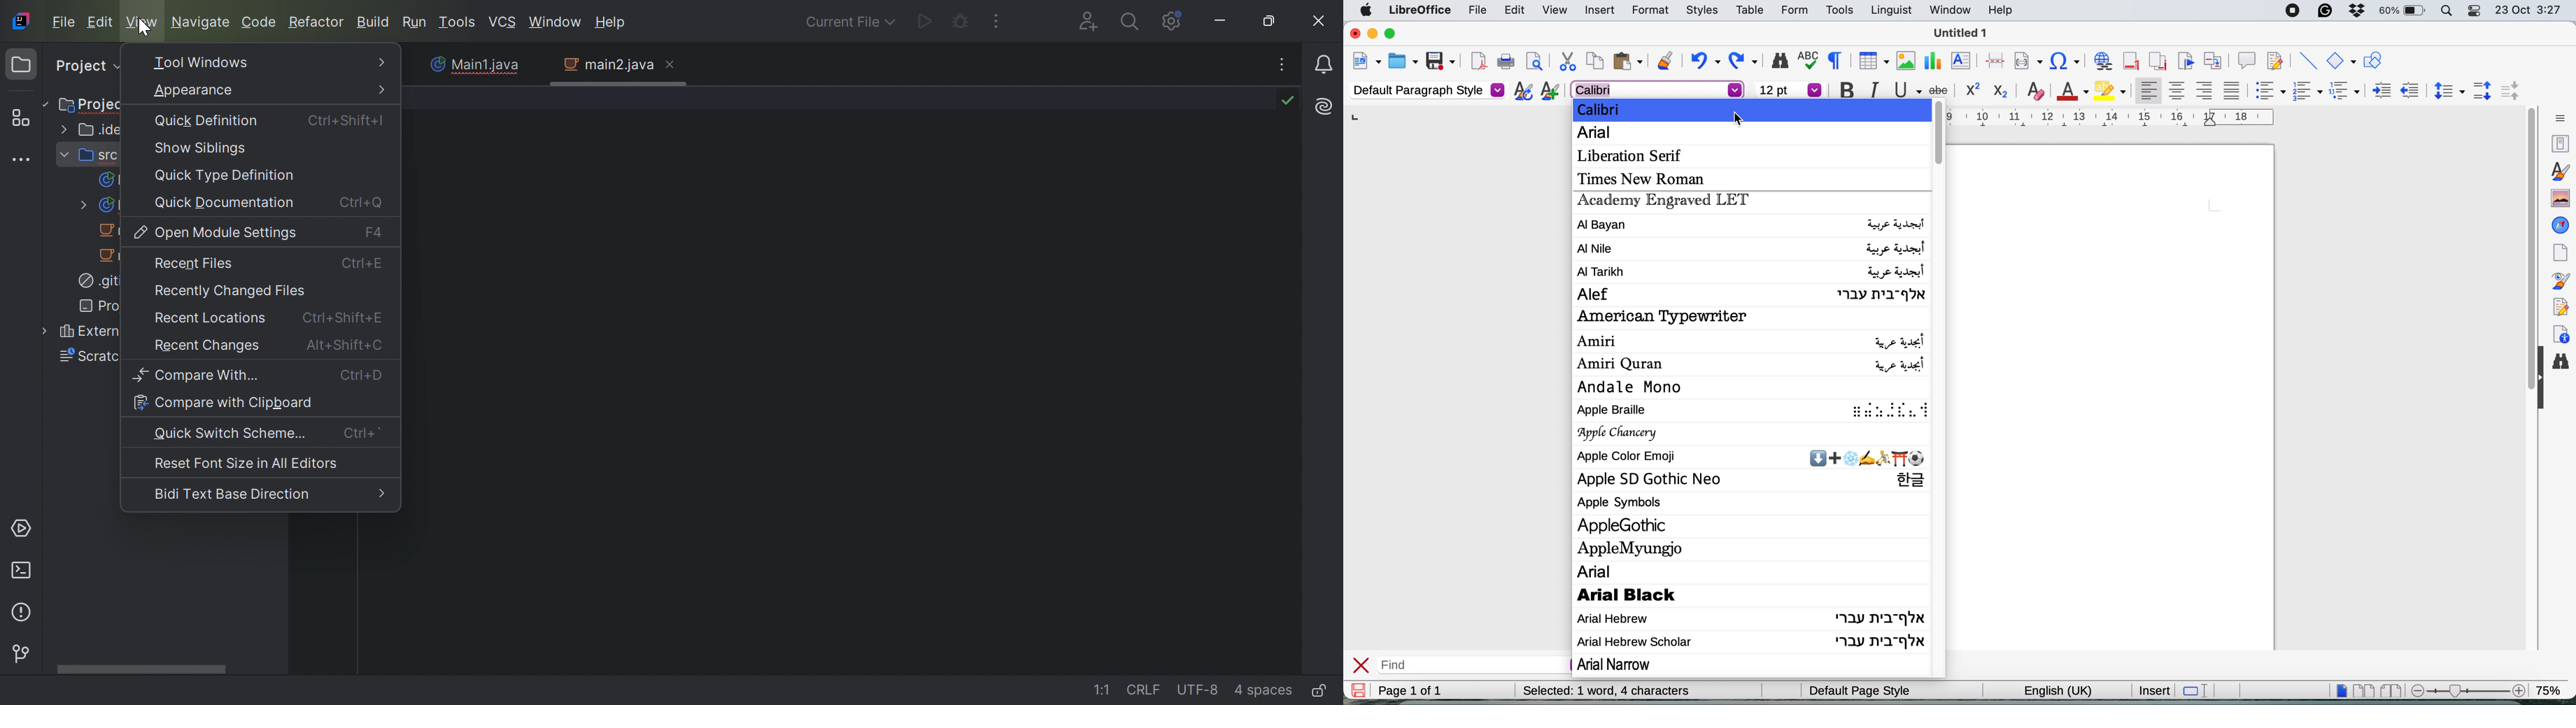 Image resolution: width=2576 pixels, height=728 pixels. I want to click on navigator, so click(2560, 225).